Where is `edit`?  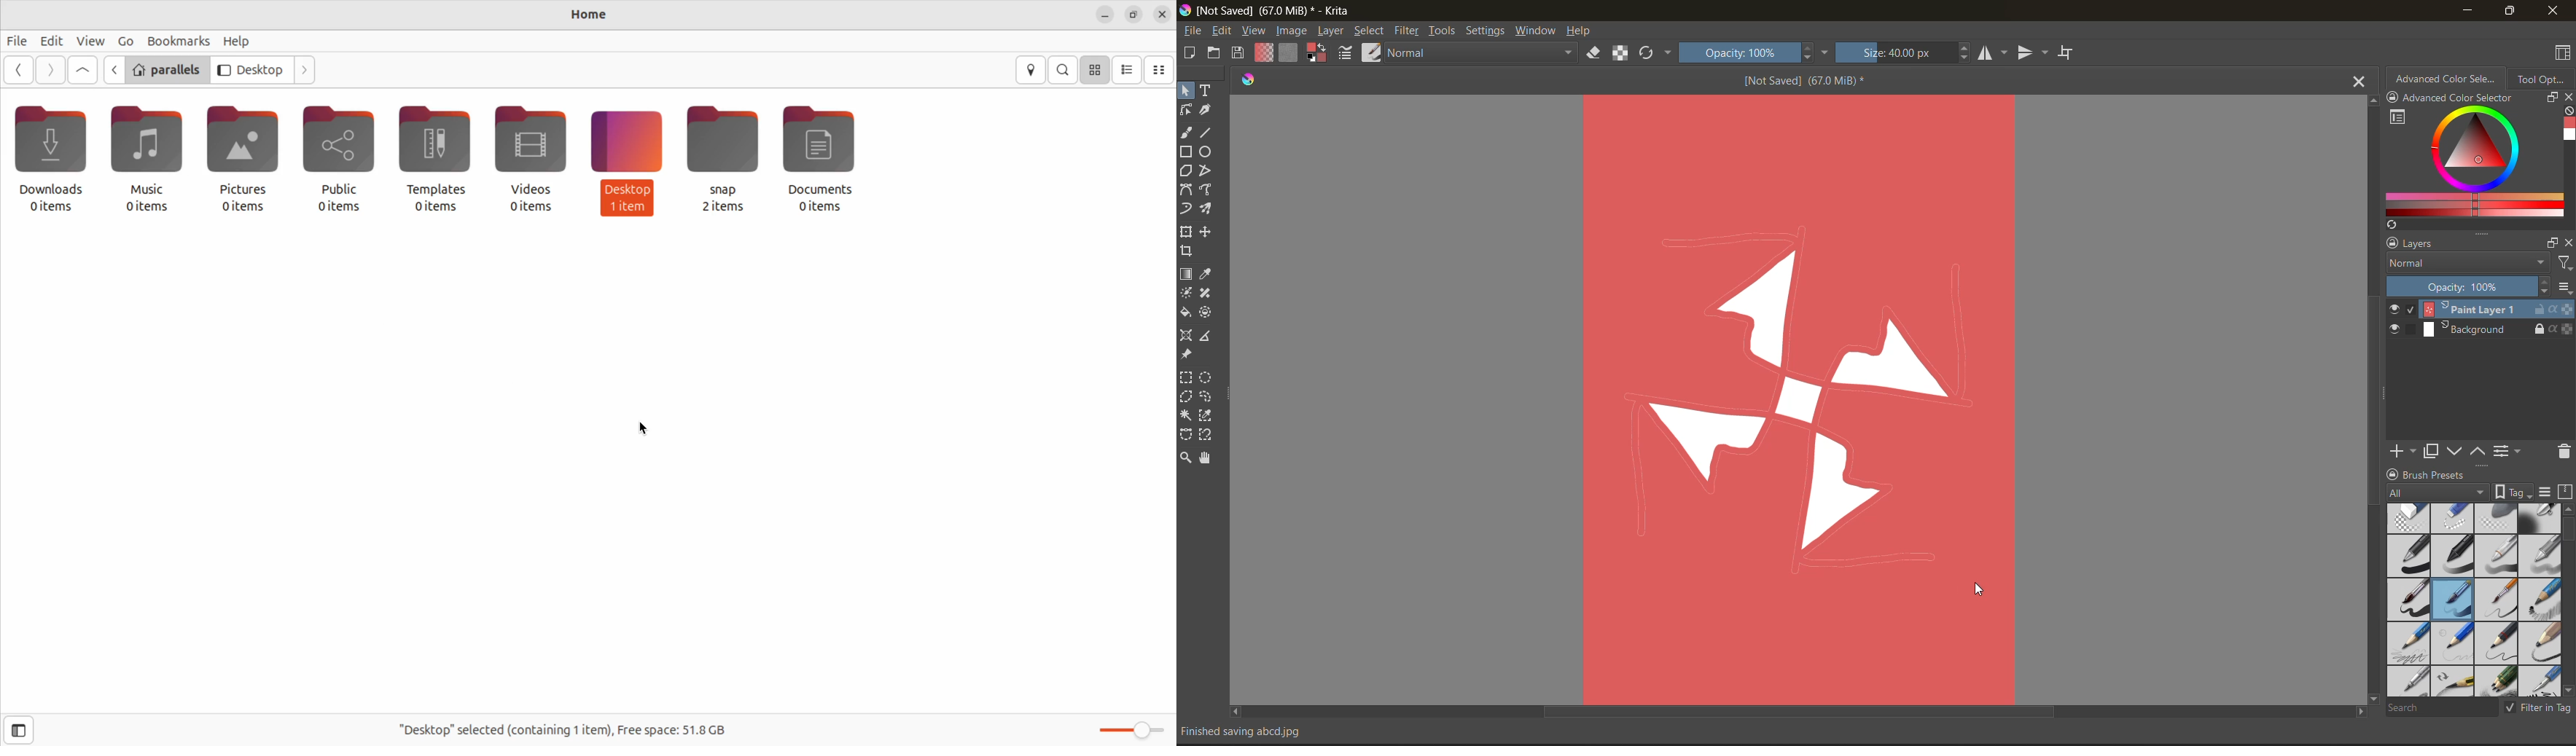
edit is located at coordinates (1221, 31).